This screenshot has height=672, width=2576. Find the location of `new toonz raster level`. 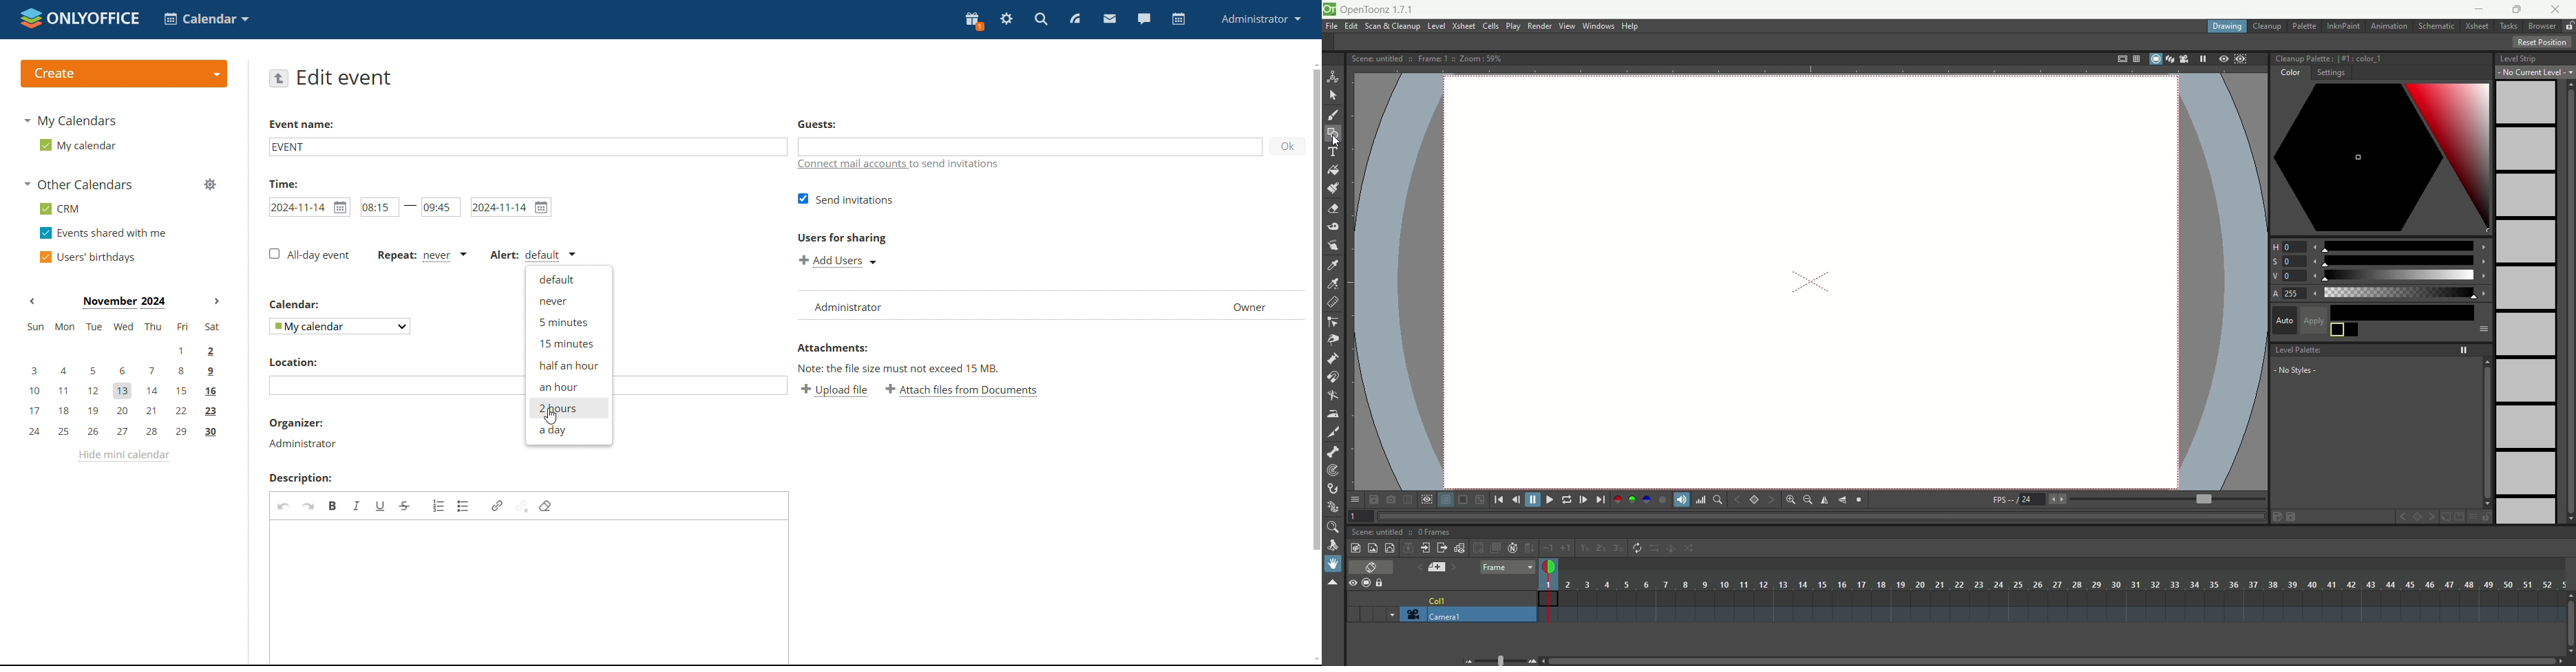

new toonz raster level is located at coordinates (1355, 548).